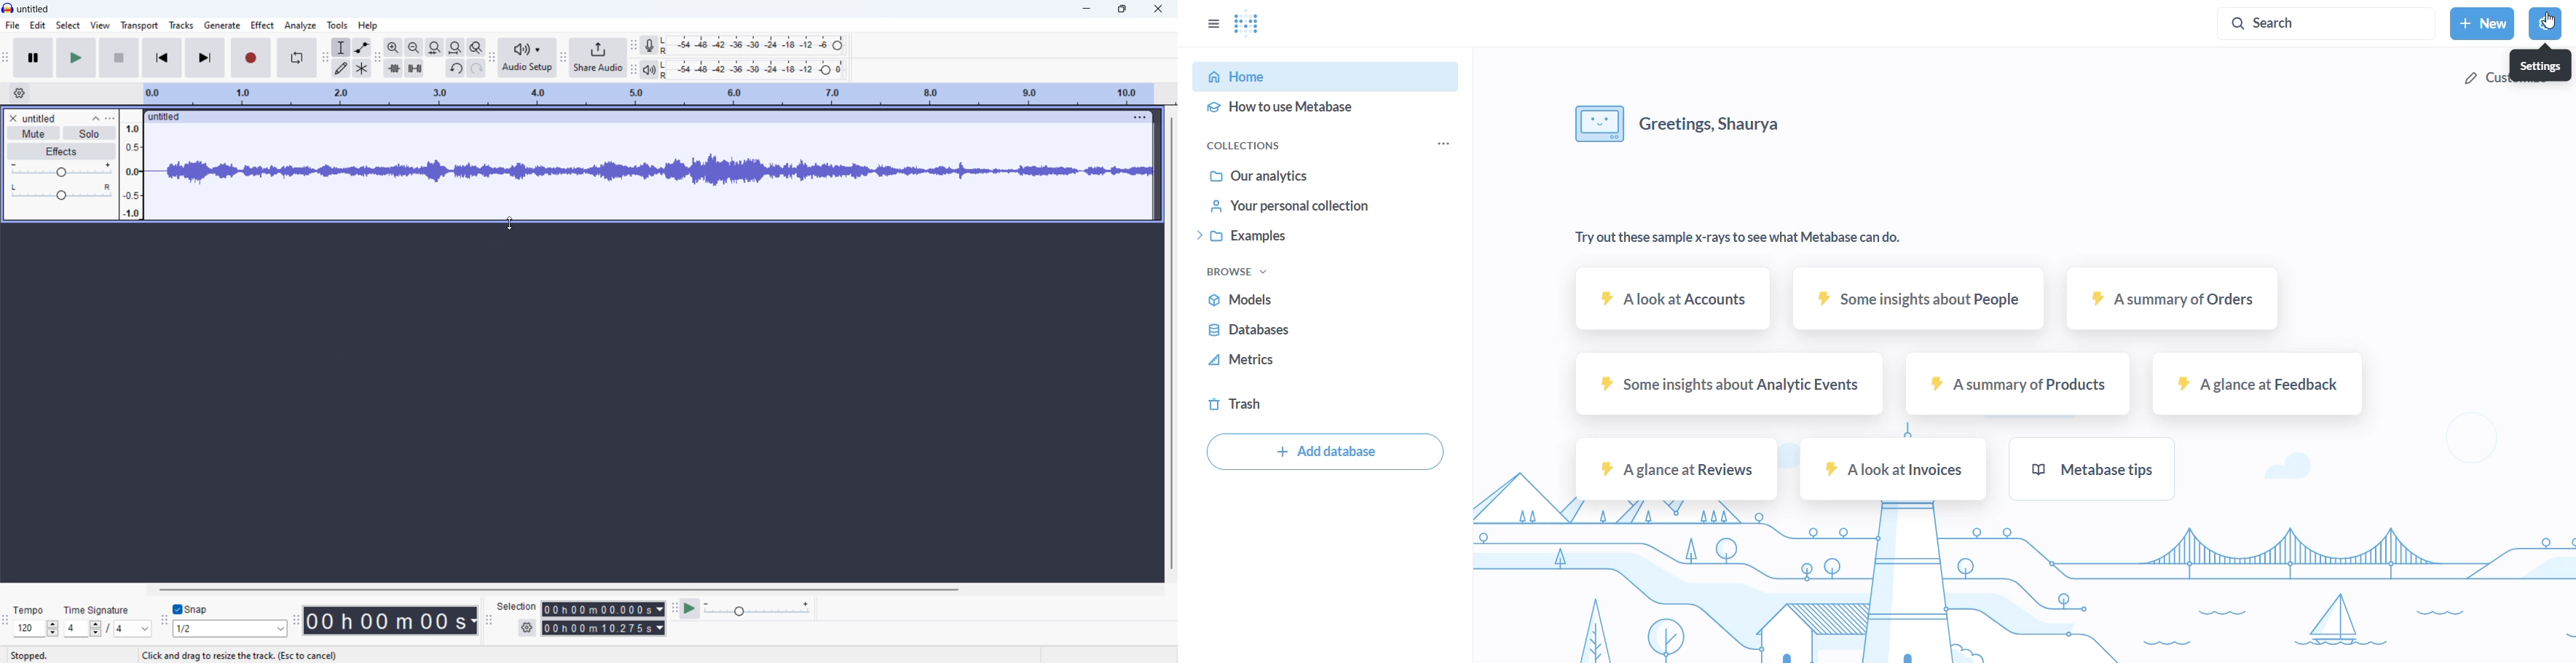 This screenshot has height=672, width=2576. I want to click on enable loop, so click(297, 57).